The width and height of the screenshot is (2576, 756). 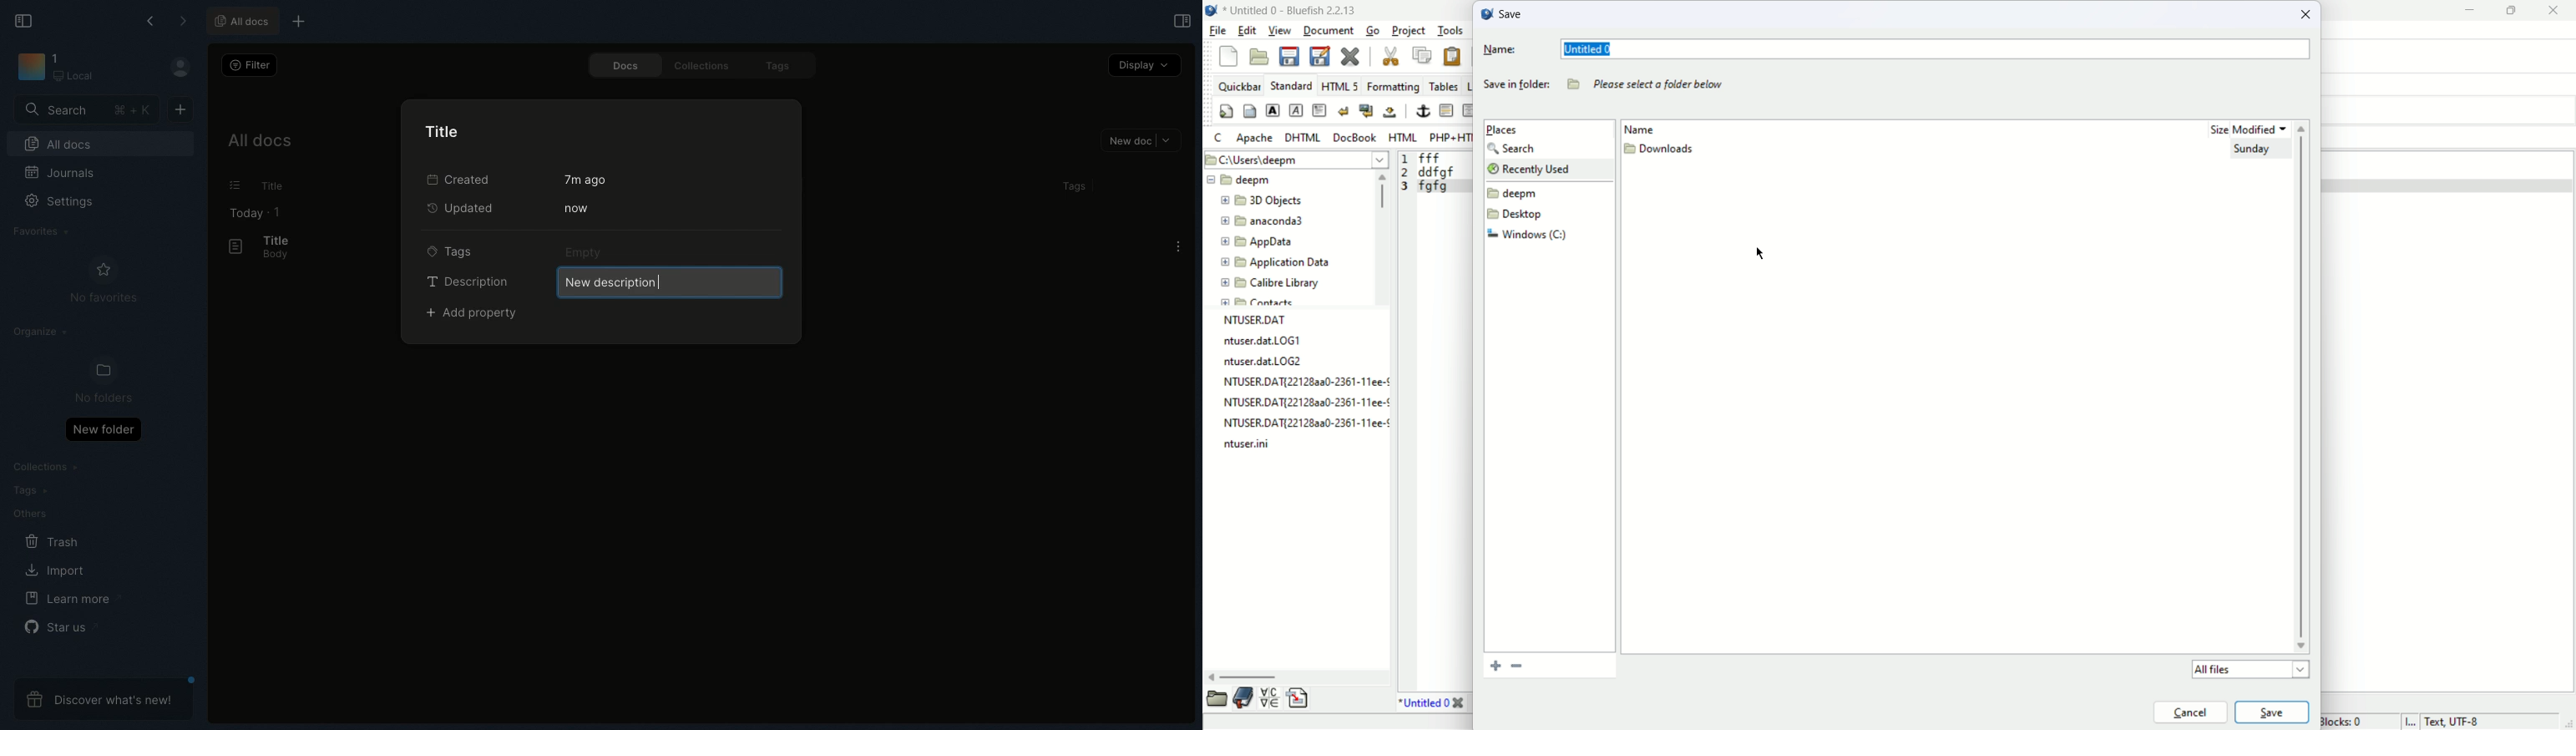 What do you see at coordinates (258, 144) in the screenshot?
I see `All docs` at bounding box center [258, 144].